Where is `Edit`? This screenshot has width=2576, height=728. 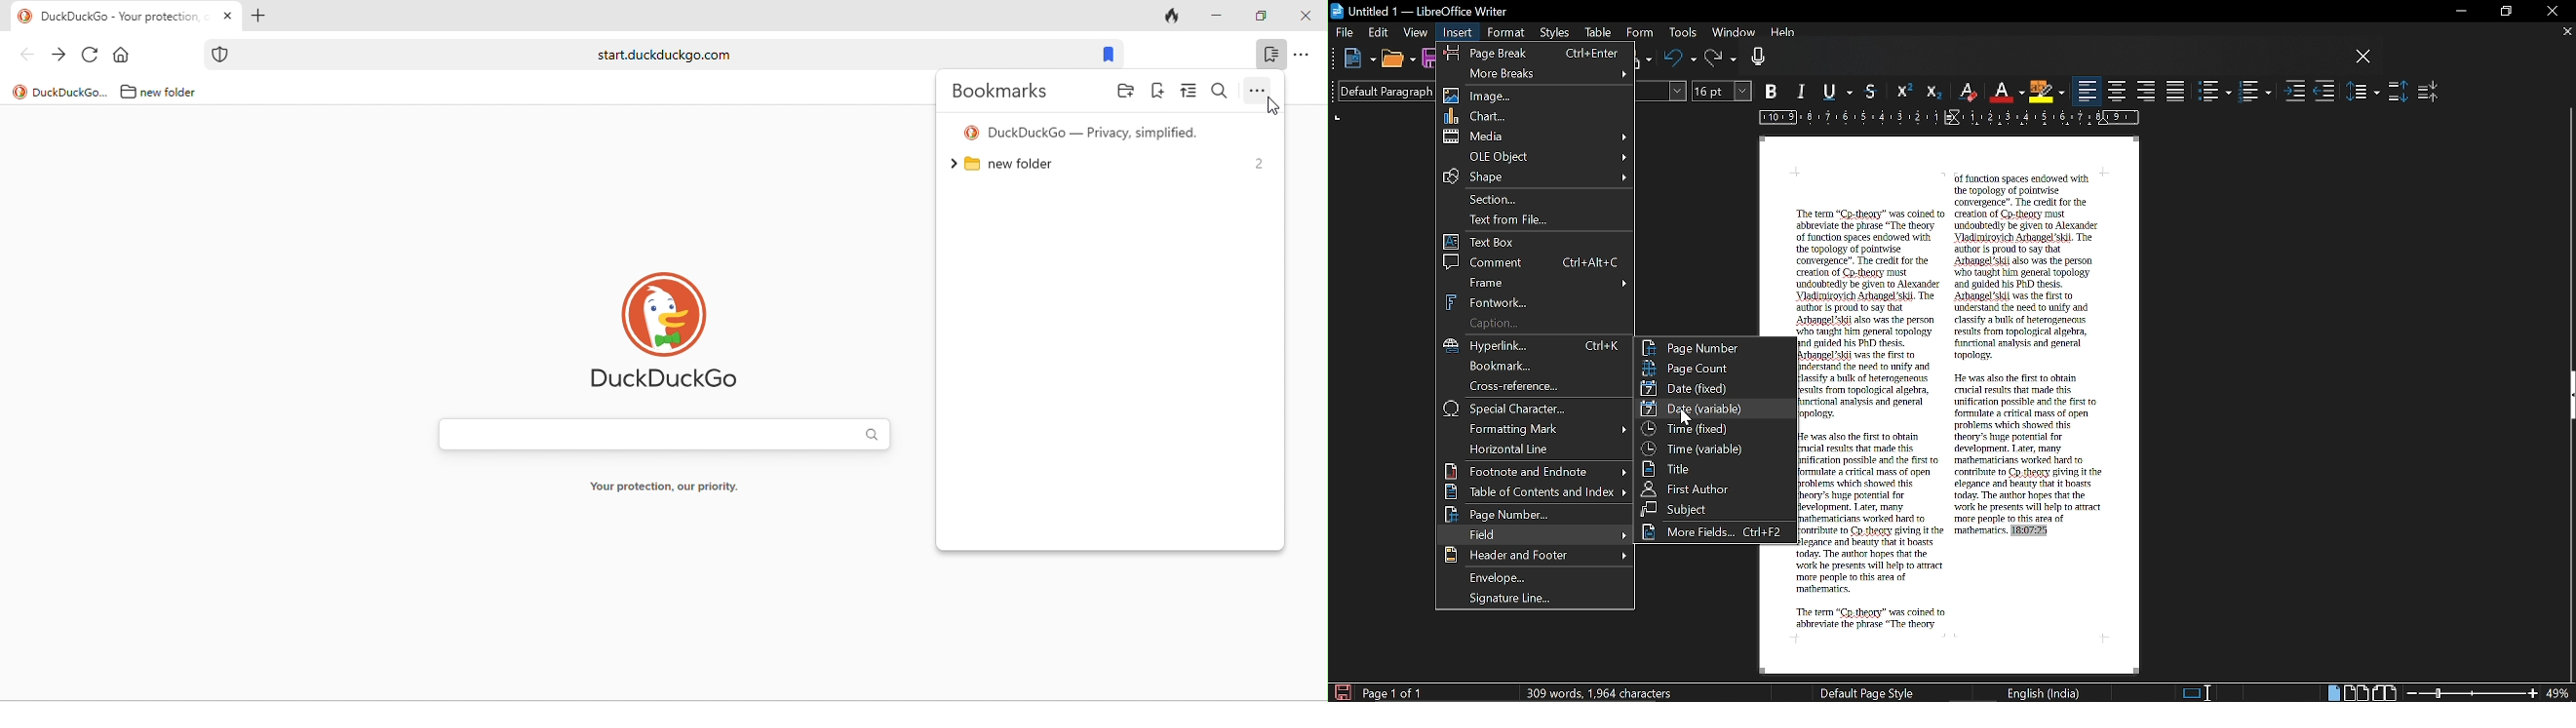
Edit is located at coordinates (1380, 32).